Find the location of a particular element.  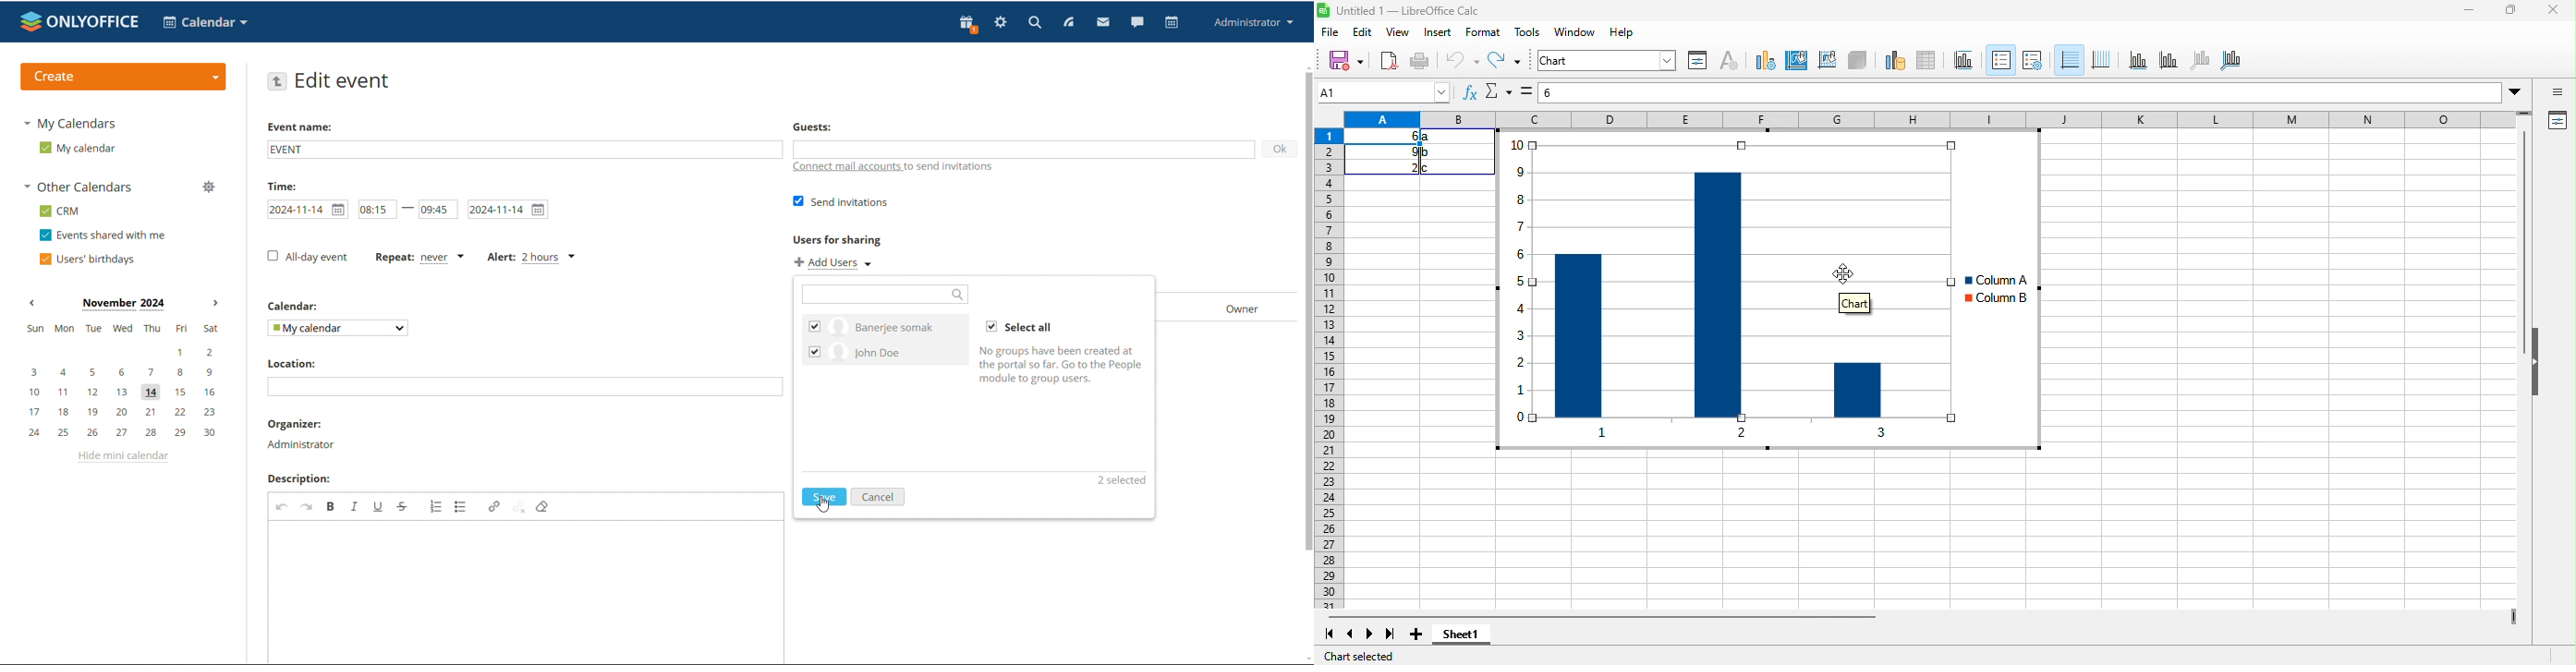

data table is located at coordinates (1929, 61).